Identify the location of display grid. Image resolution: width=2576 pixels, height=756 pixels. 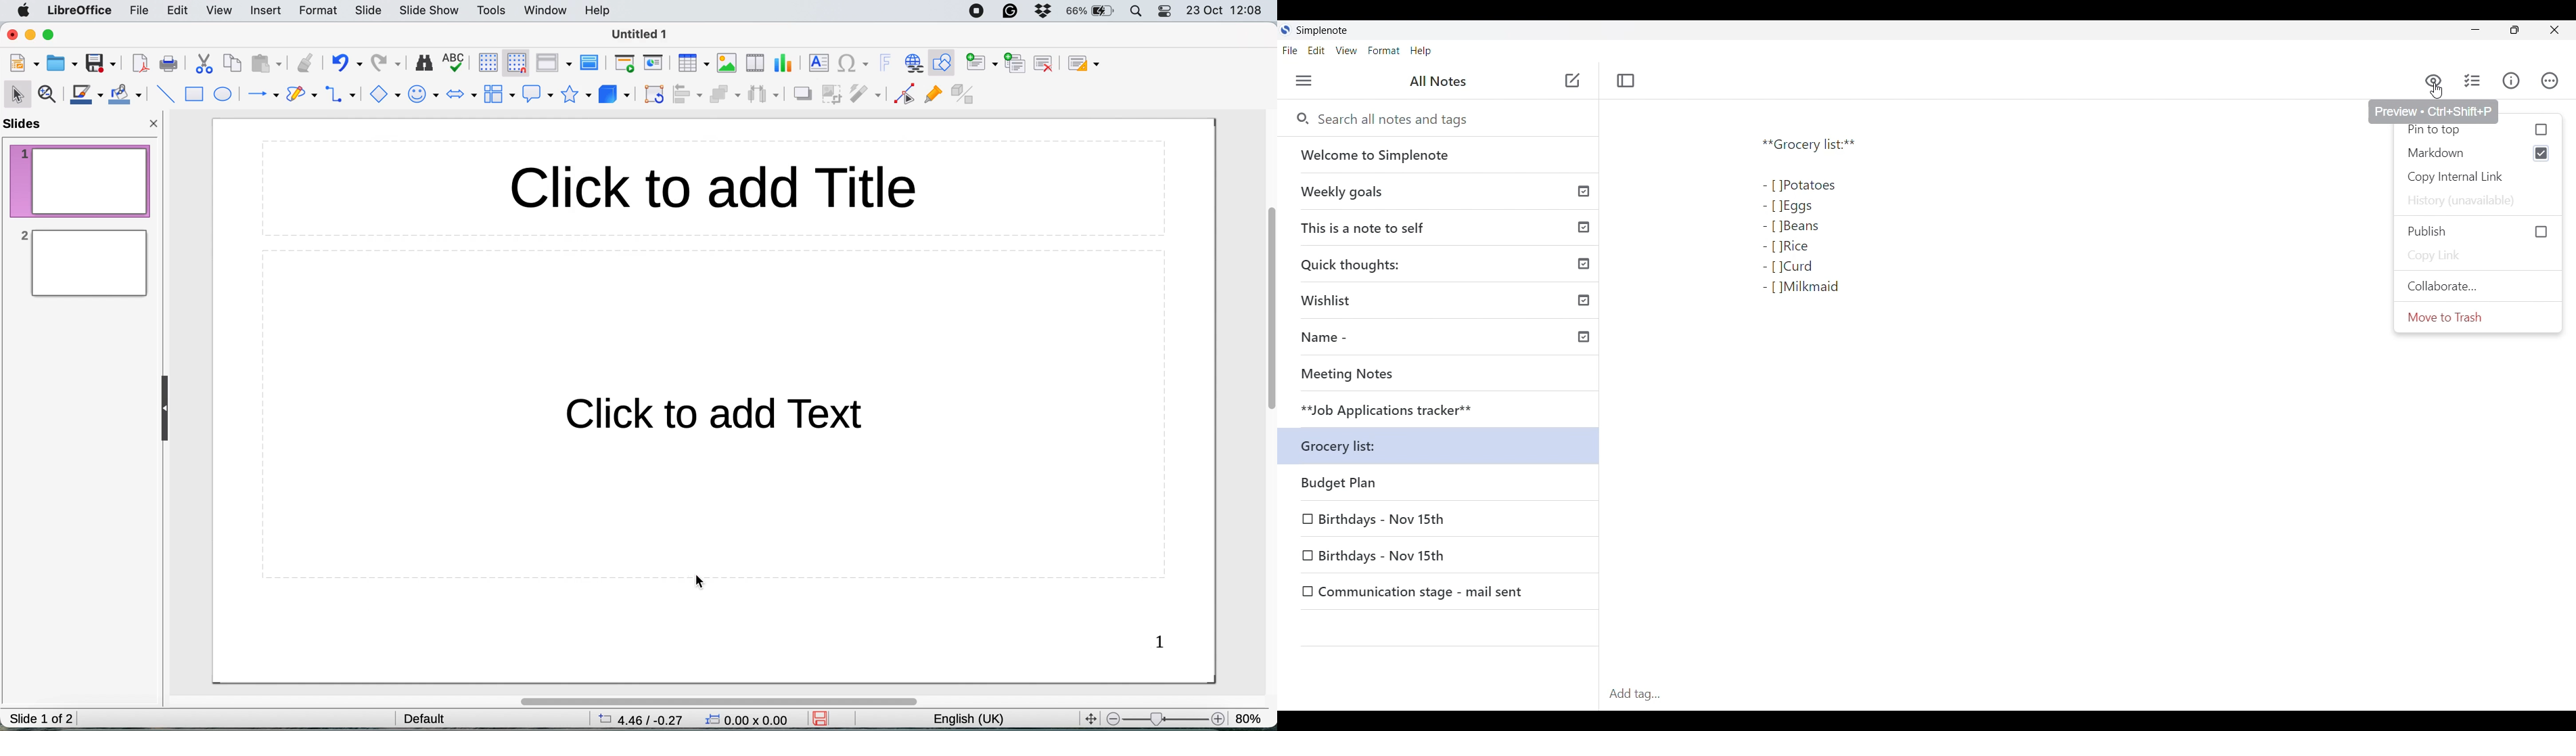
(485, 62).